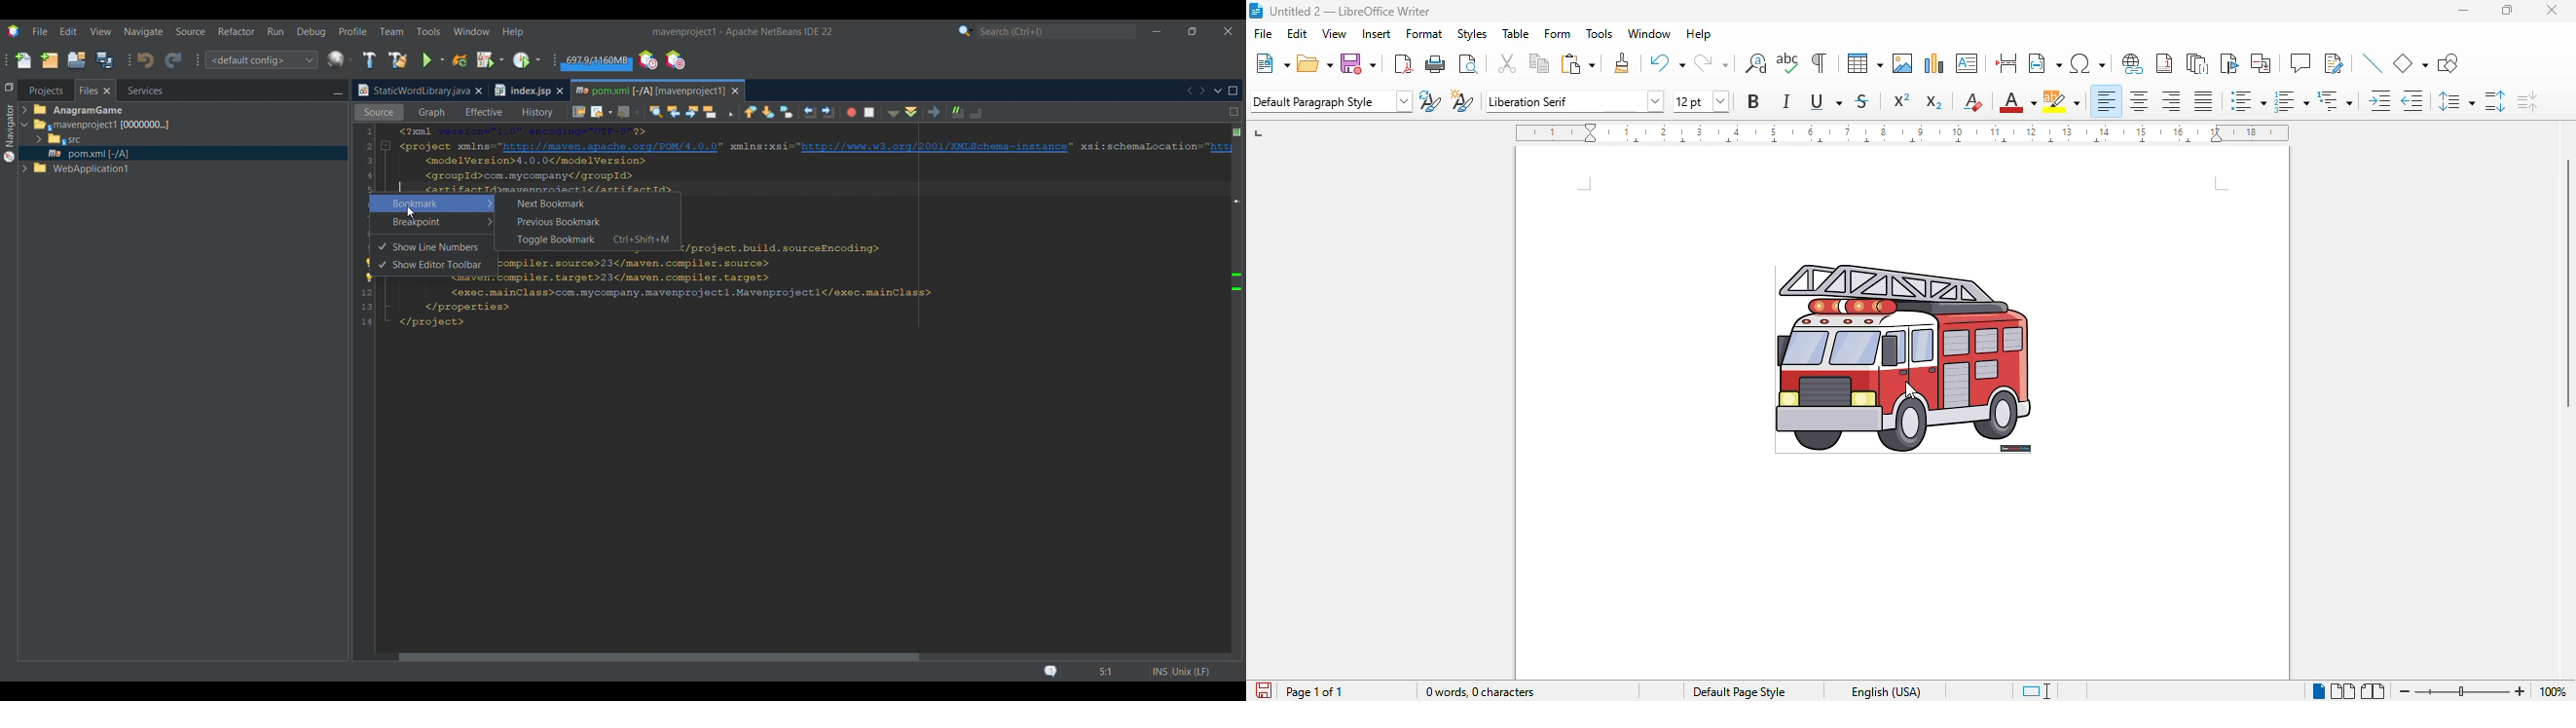  Describe the element at coordinates (1334, 33) in the screenshot. I see `view` at that location.